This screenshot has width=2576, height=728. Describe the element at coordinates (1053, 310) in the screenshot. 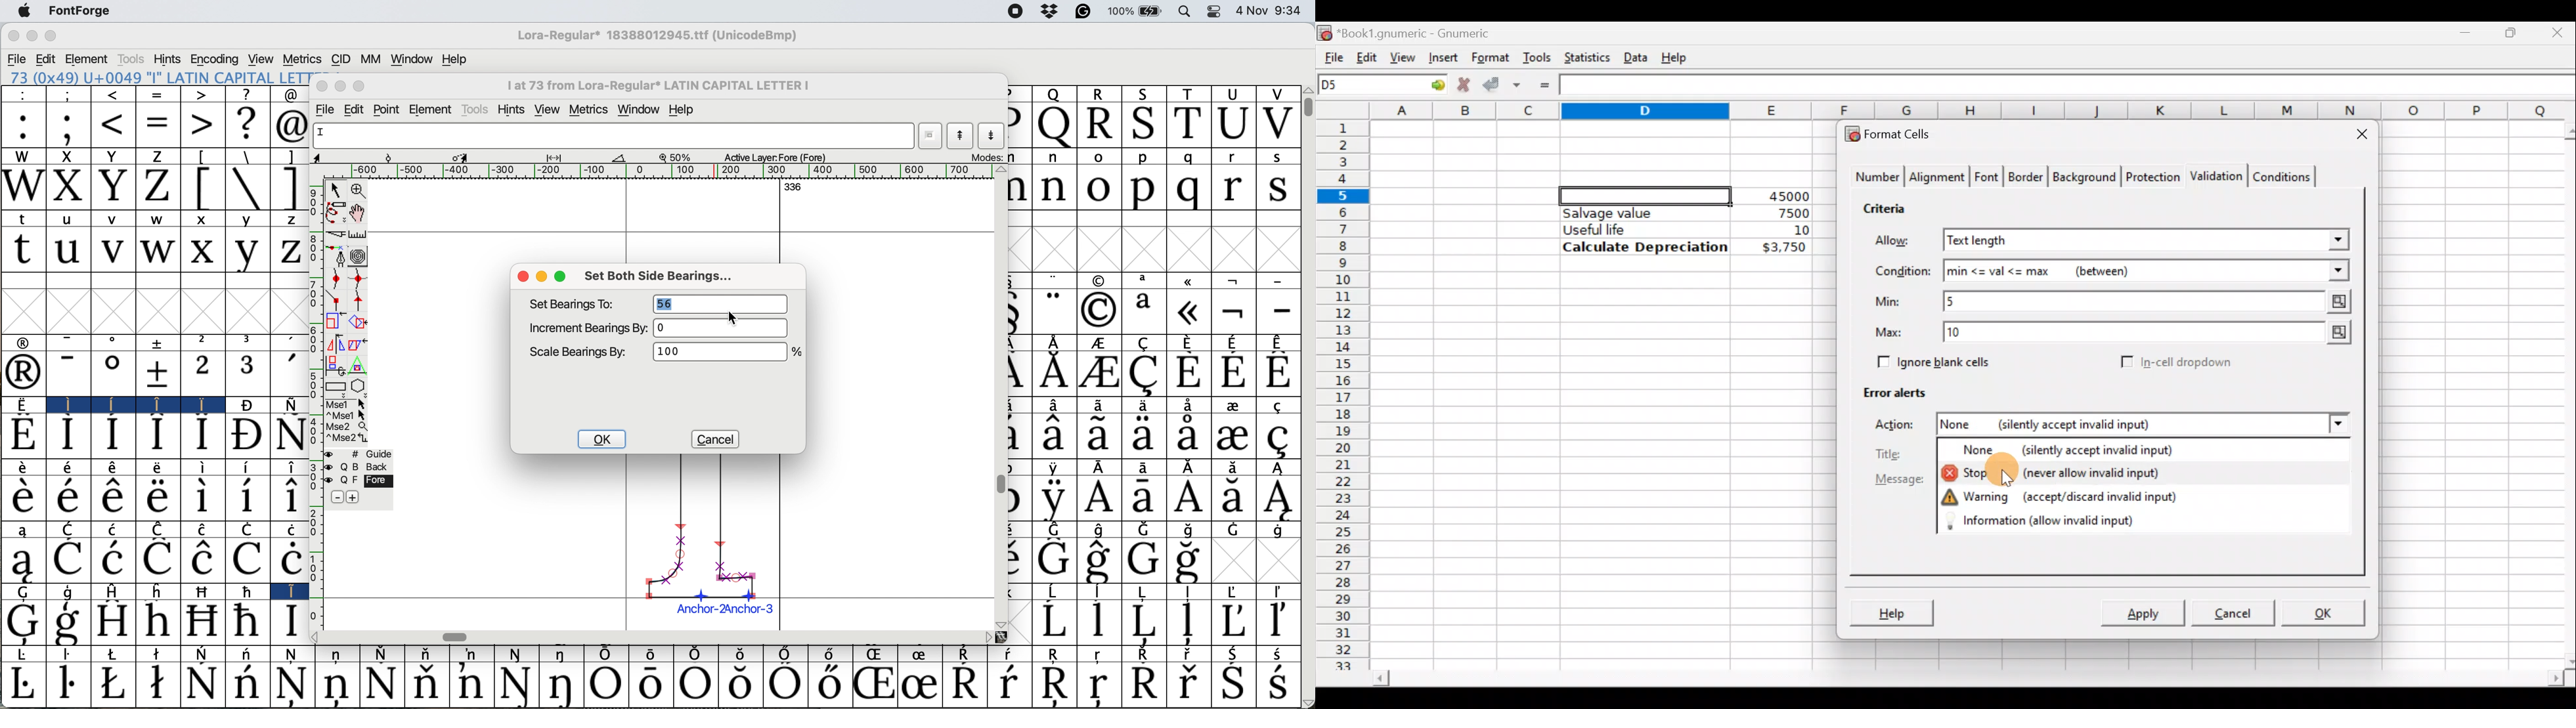

I see `"` at that location.